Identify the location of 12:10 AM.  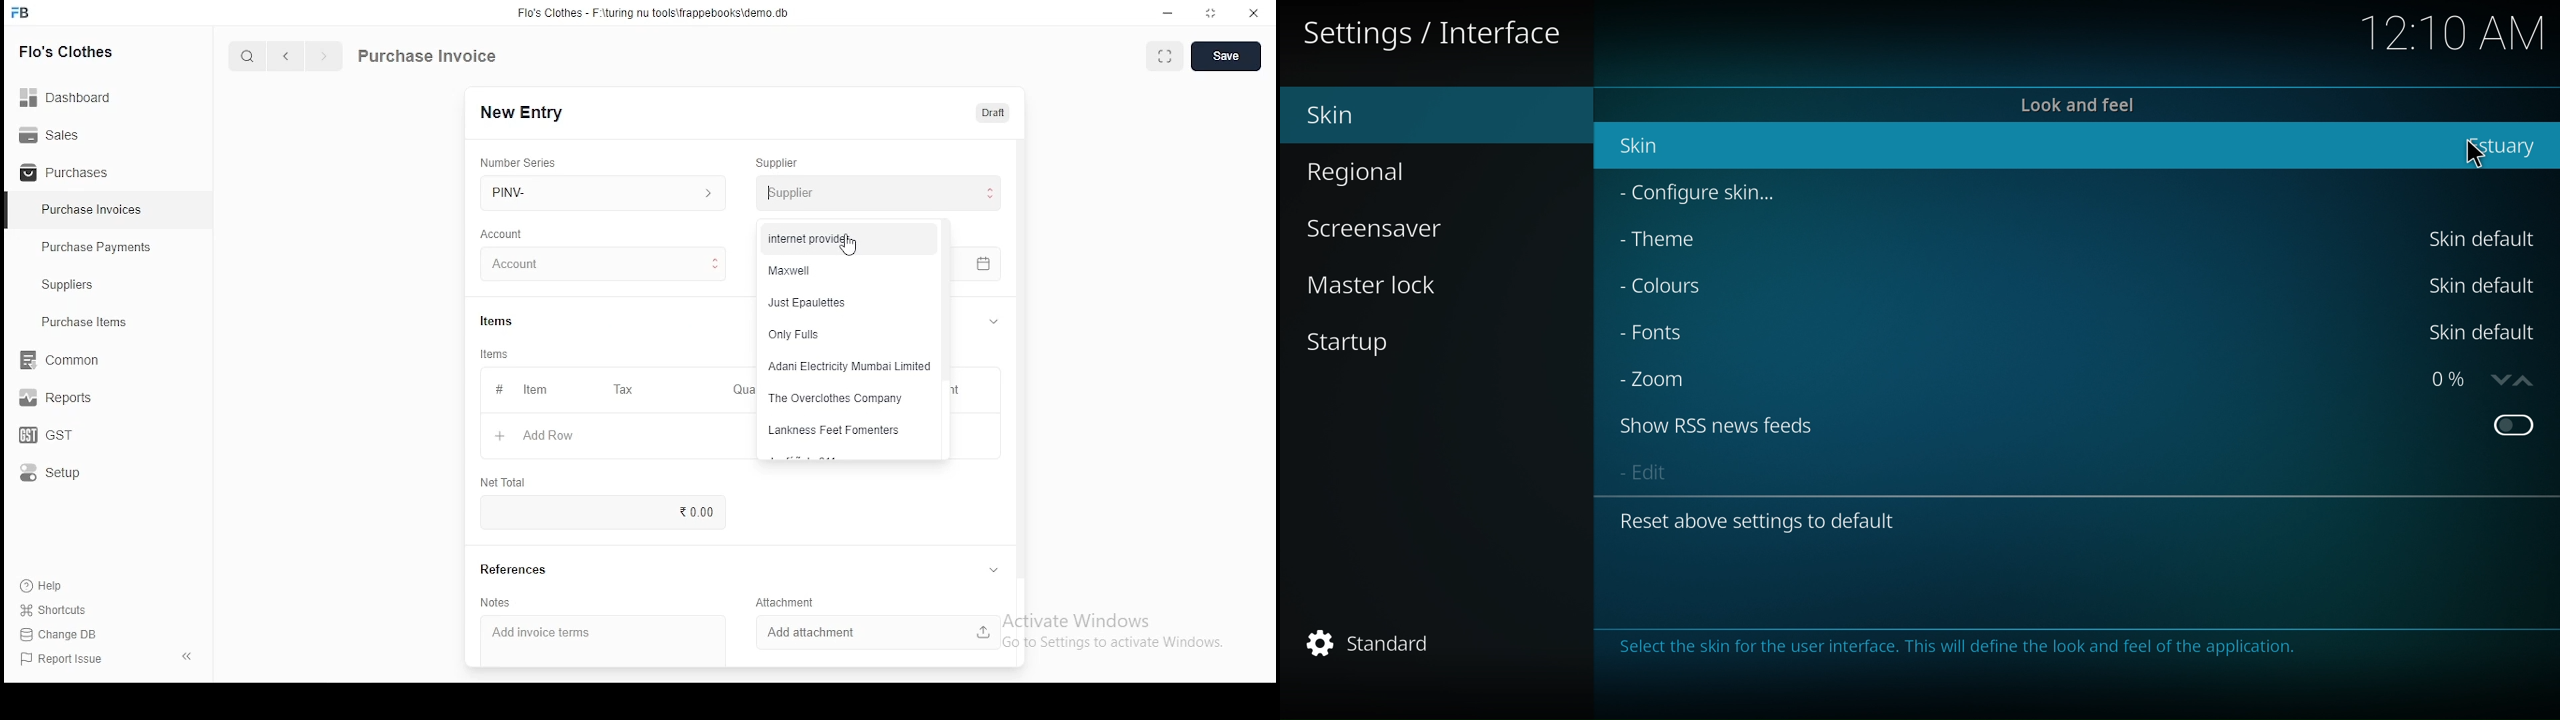
(2453, 34).